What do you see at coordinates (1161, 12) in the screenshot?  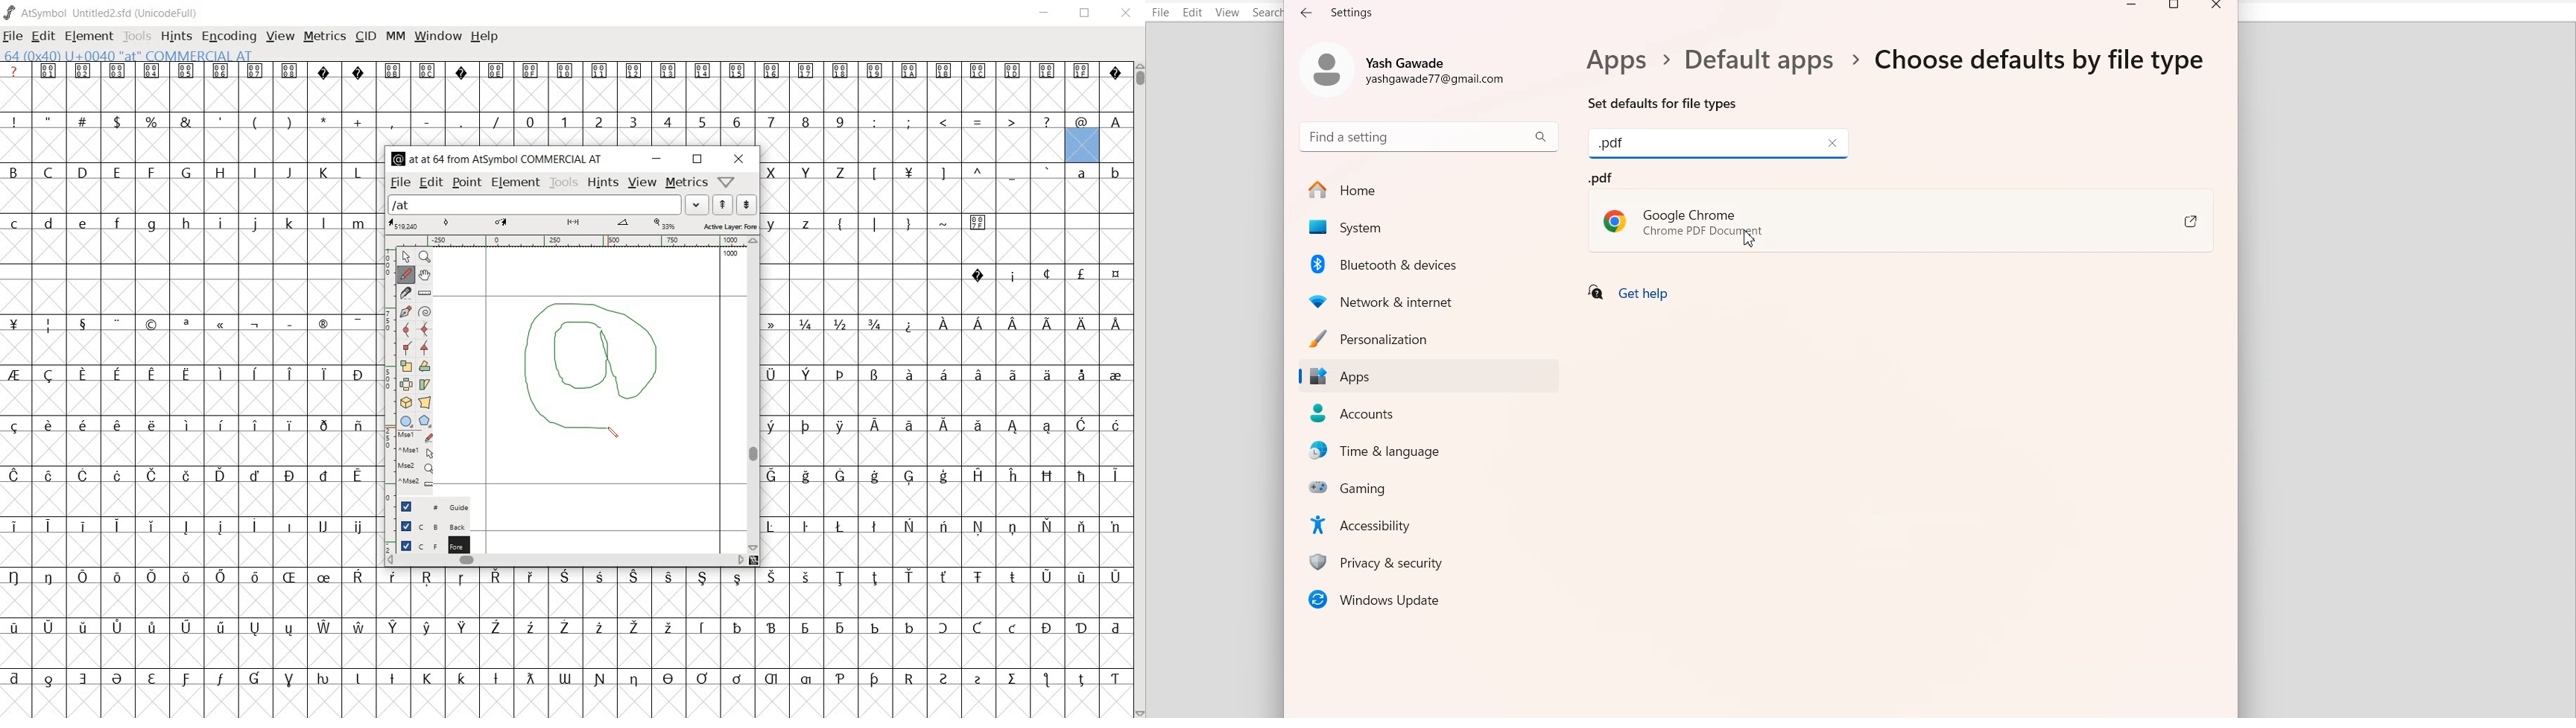 I see `File` at bounding box center [1161, 12].